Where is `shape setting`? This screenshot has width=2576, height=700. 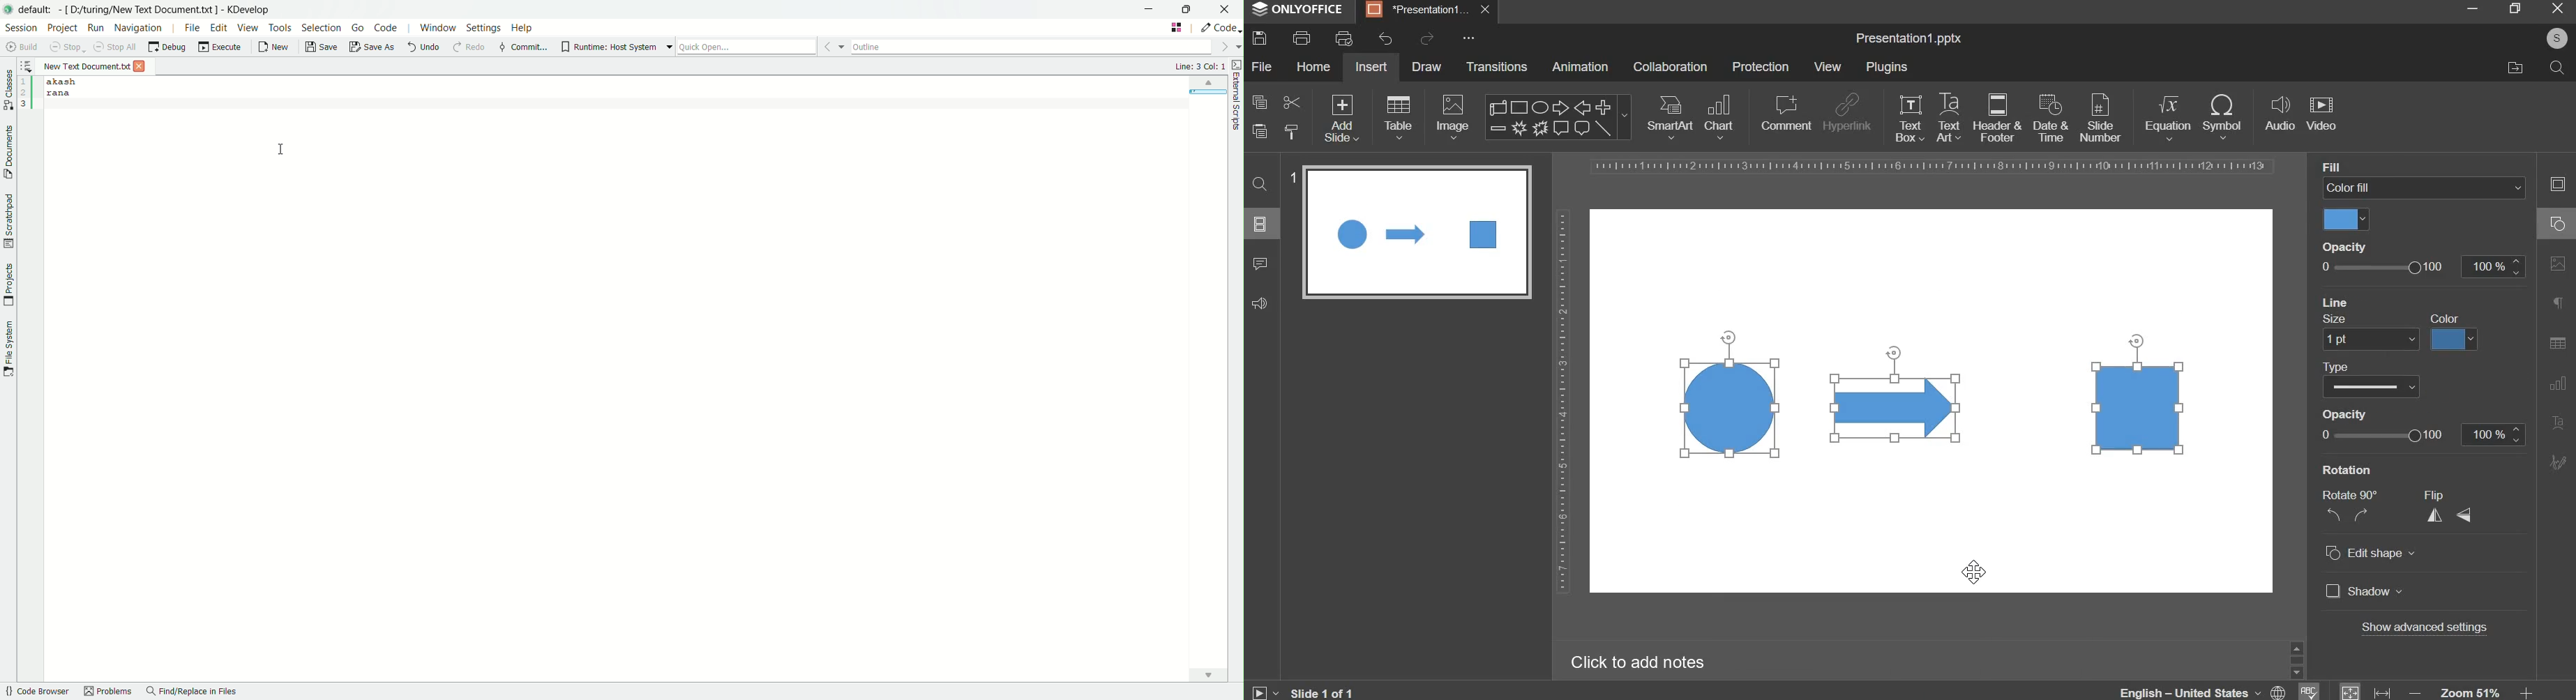
shape setting is located at coordinates (2559, 222).